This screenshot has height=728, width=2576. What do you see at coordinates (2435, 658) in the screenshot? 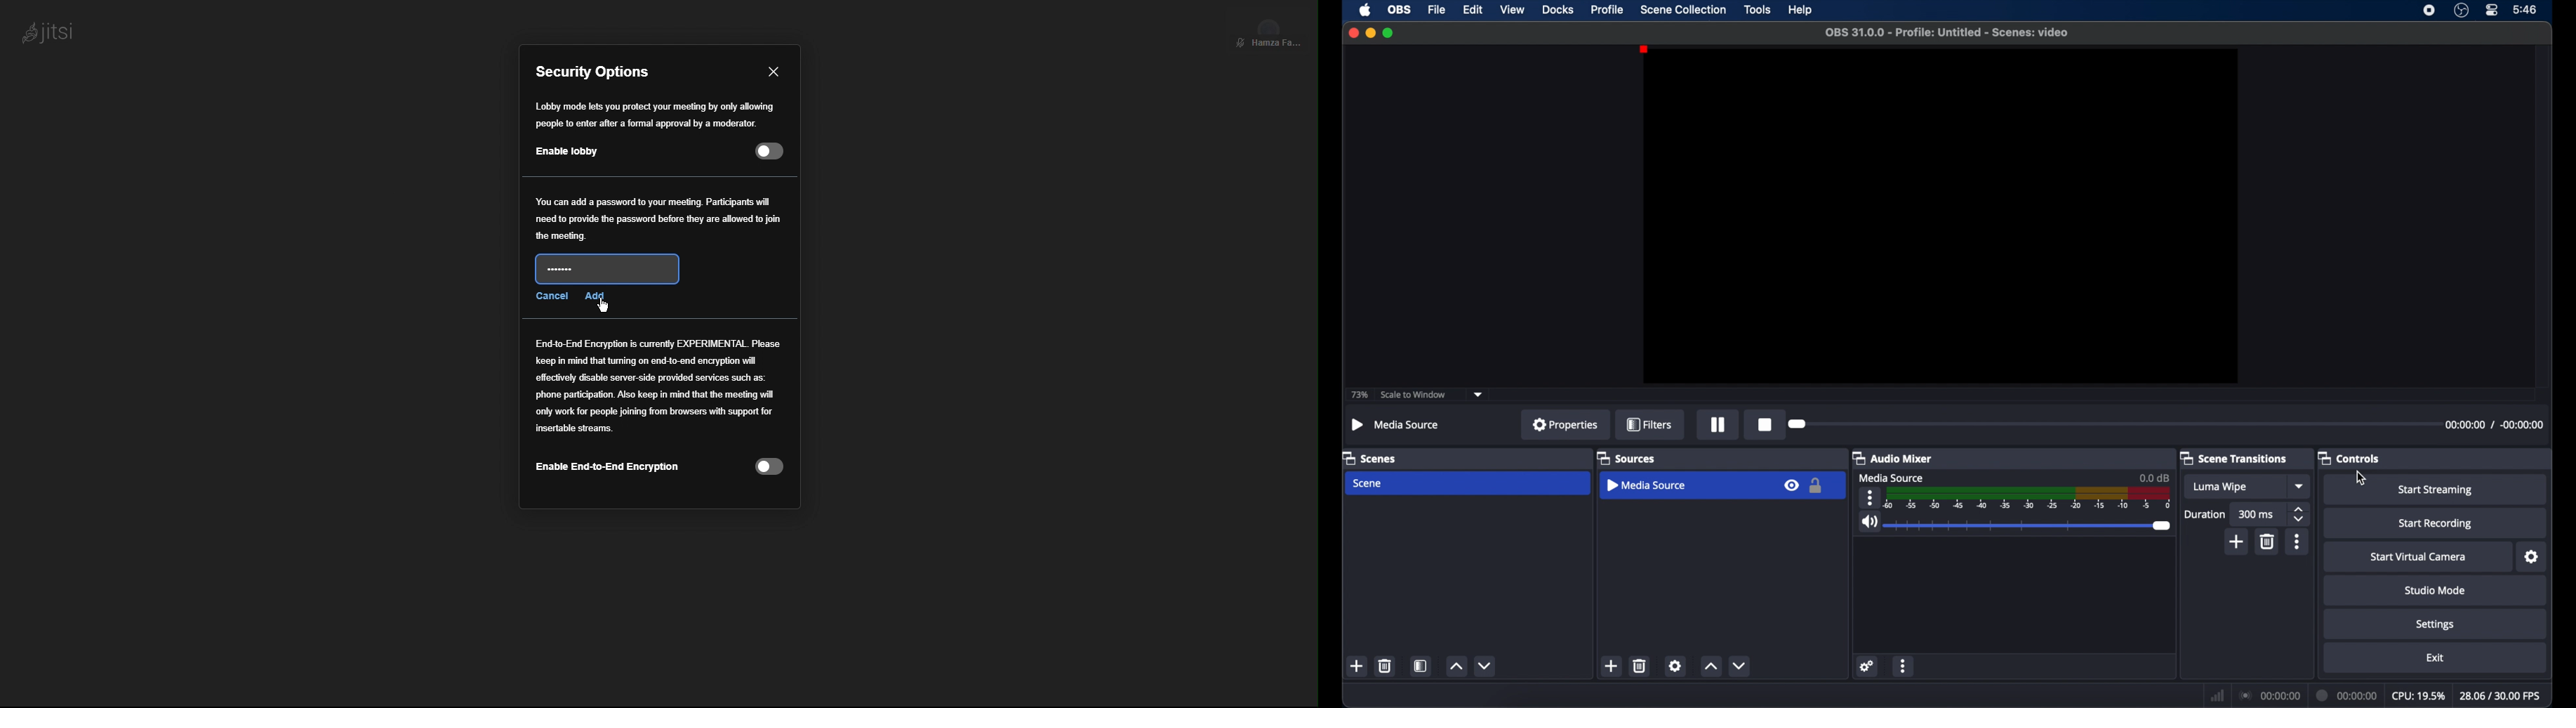
I see `exit` at bounding box center [2435, 658].